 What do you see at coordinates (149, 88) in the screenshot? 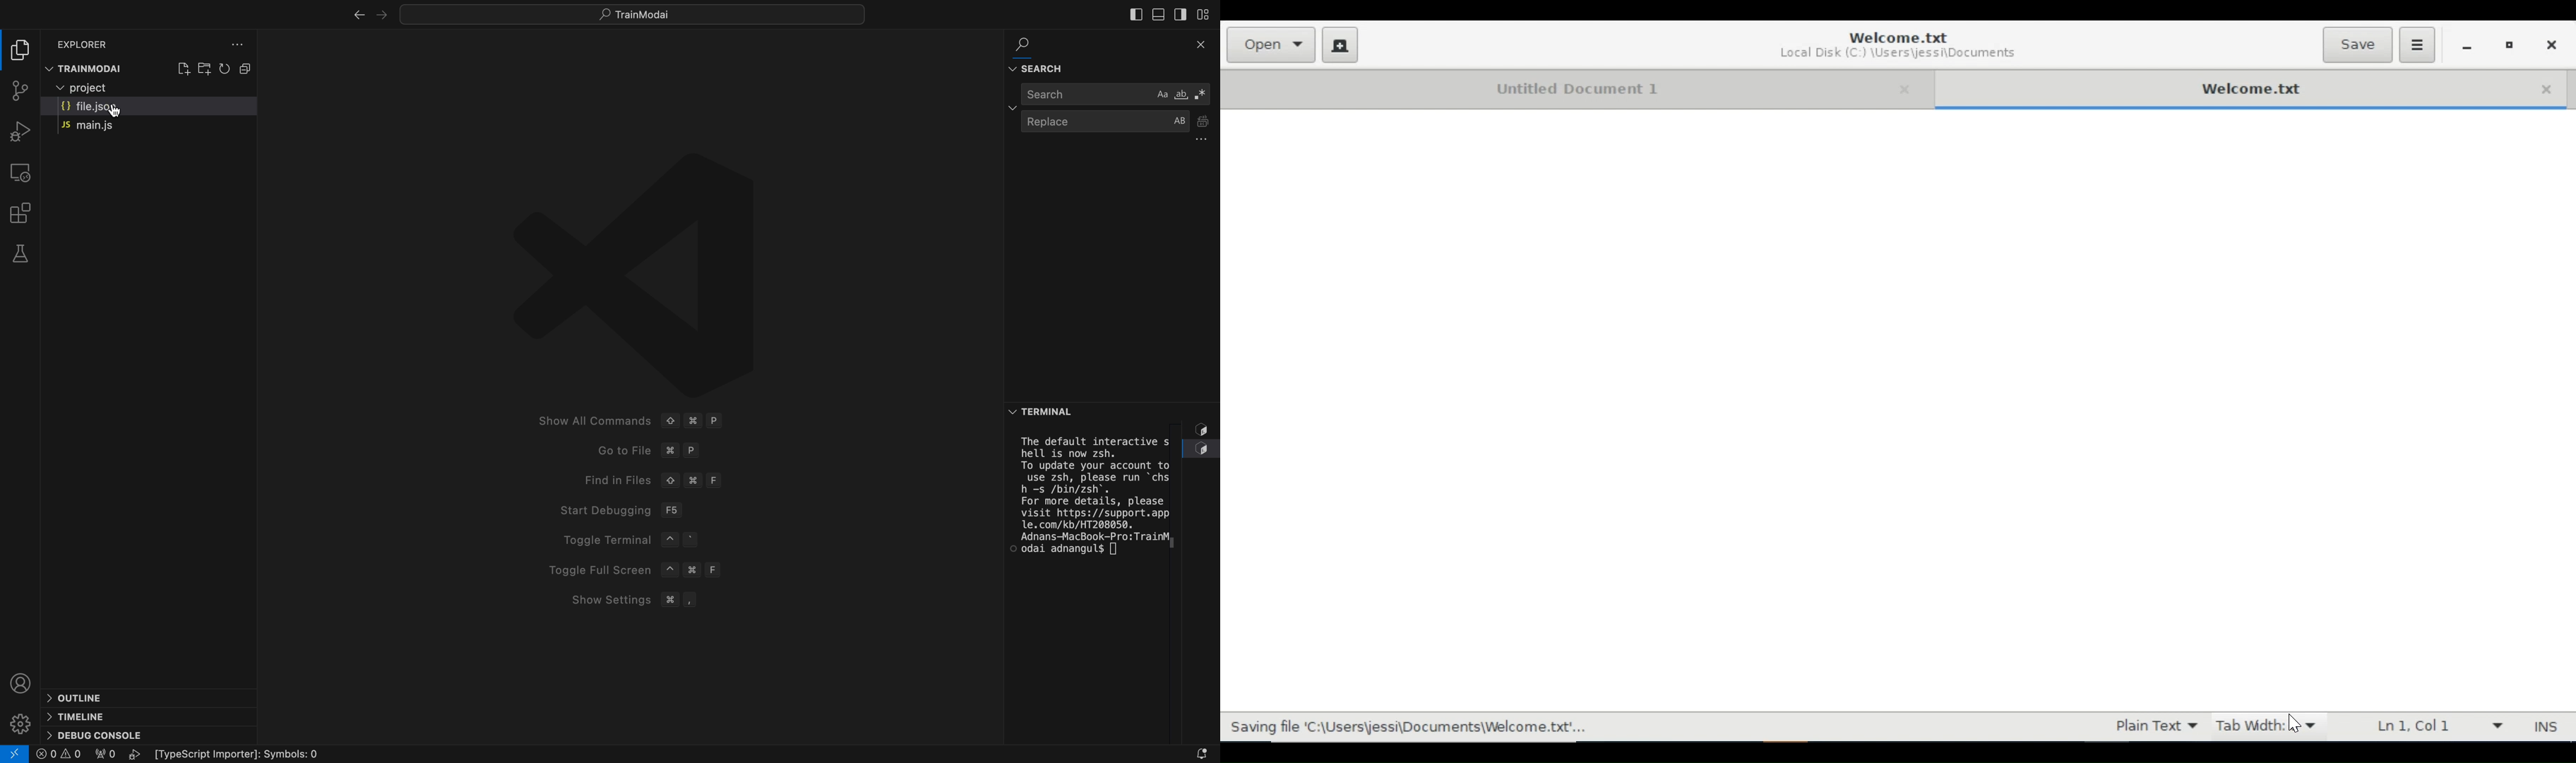
I see `files and folders` at bounding box center [149, 88].